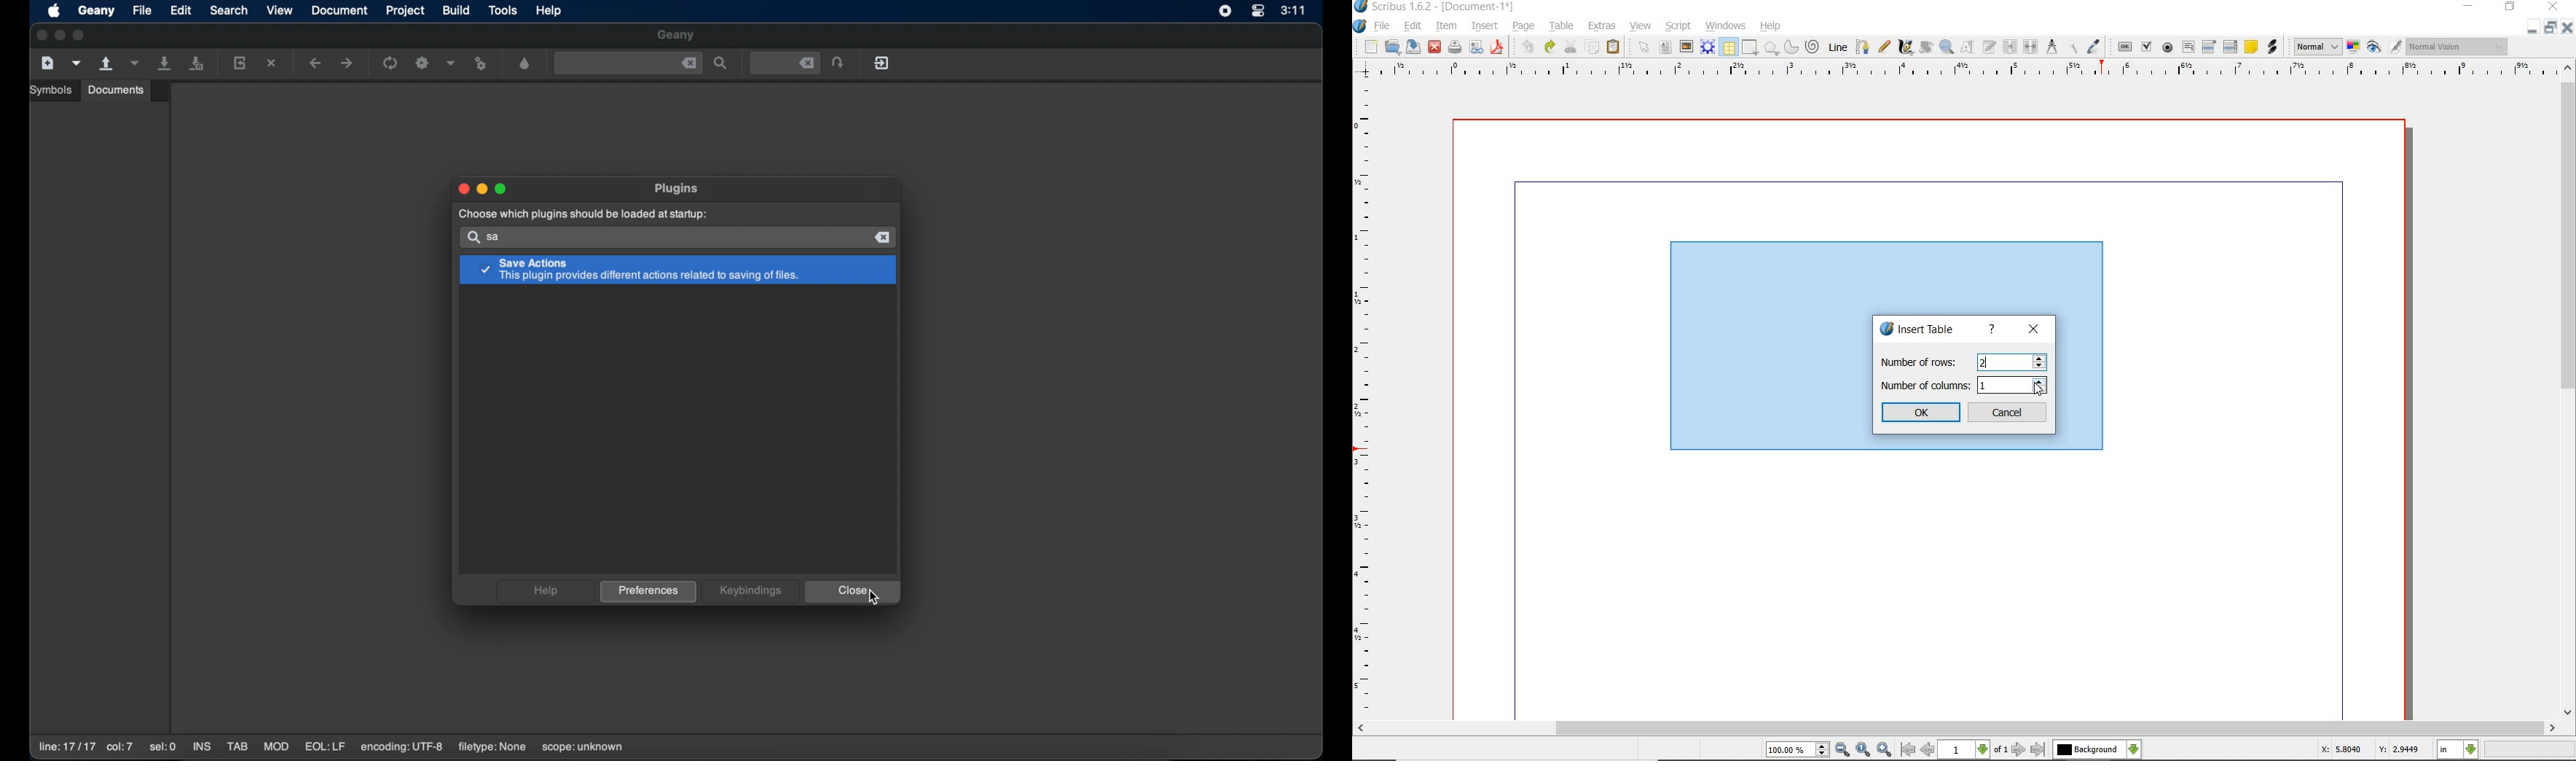  What do you see at coordinates (1965, 386) in the screenshot?
I see `number of columns` at bounding box center [1965, 386].